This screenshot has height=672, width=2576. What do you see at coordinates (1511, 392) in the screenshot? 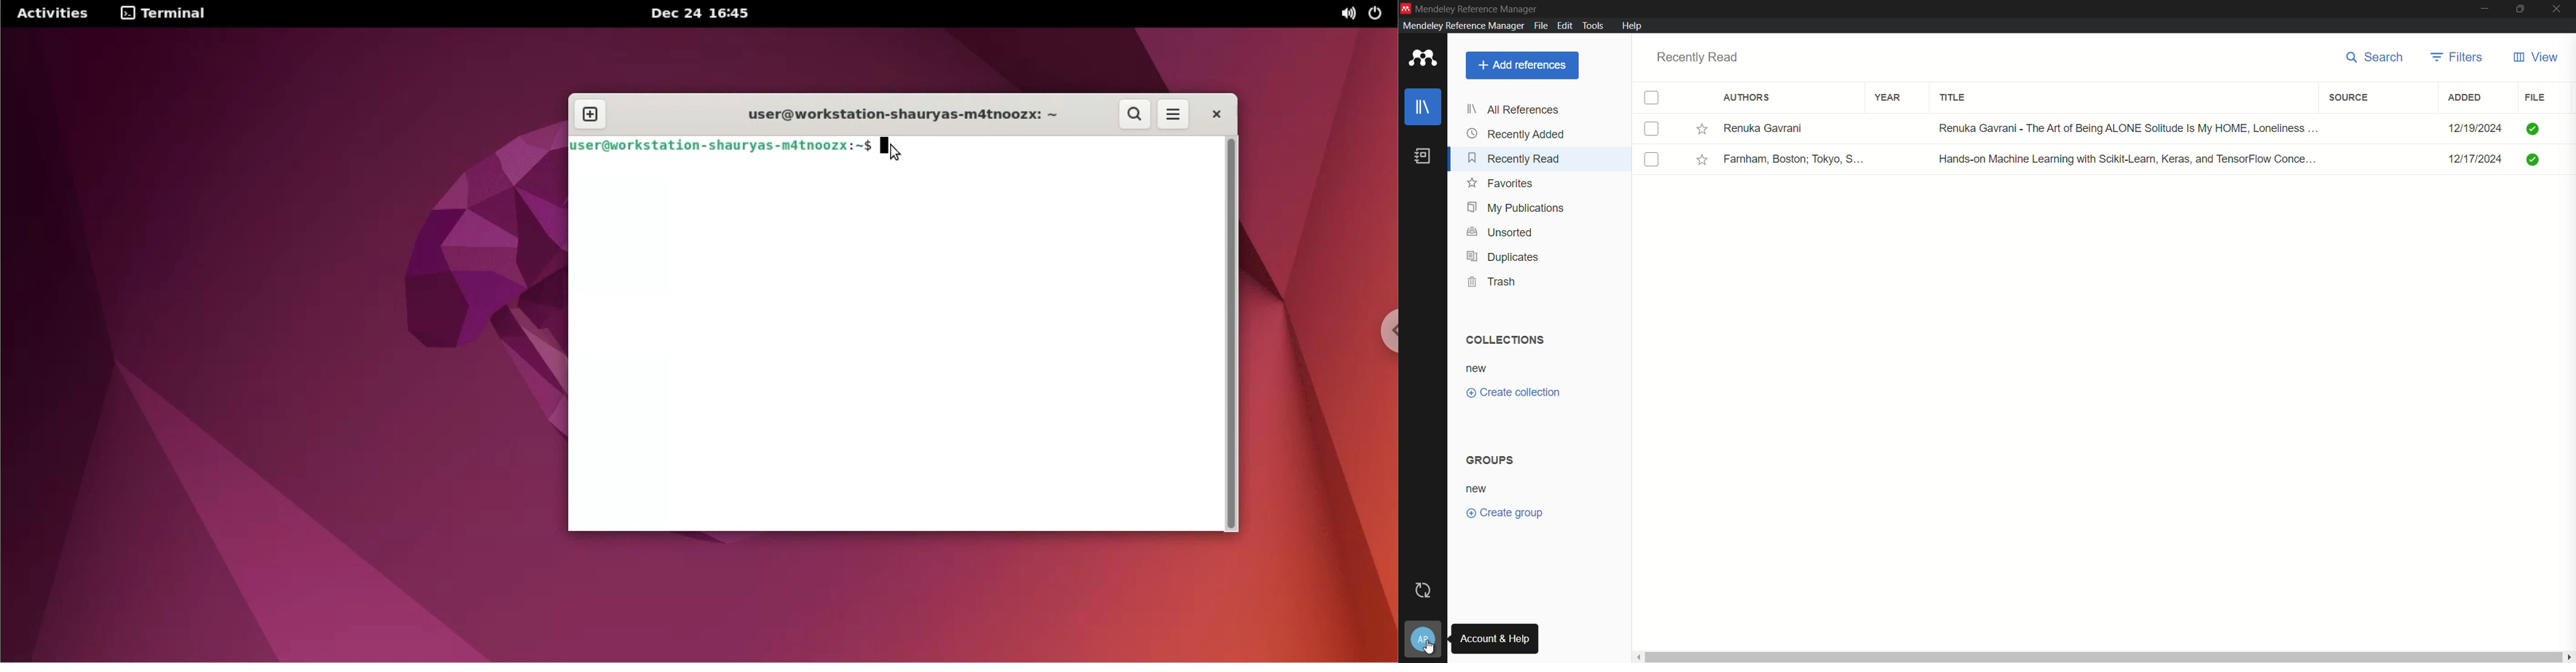
I see `create collection` at bounding box center [1511, 392].